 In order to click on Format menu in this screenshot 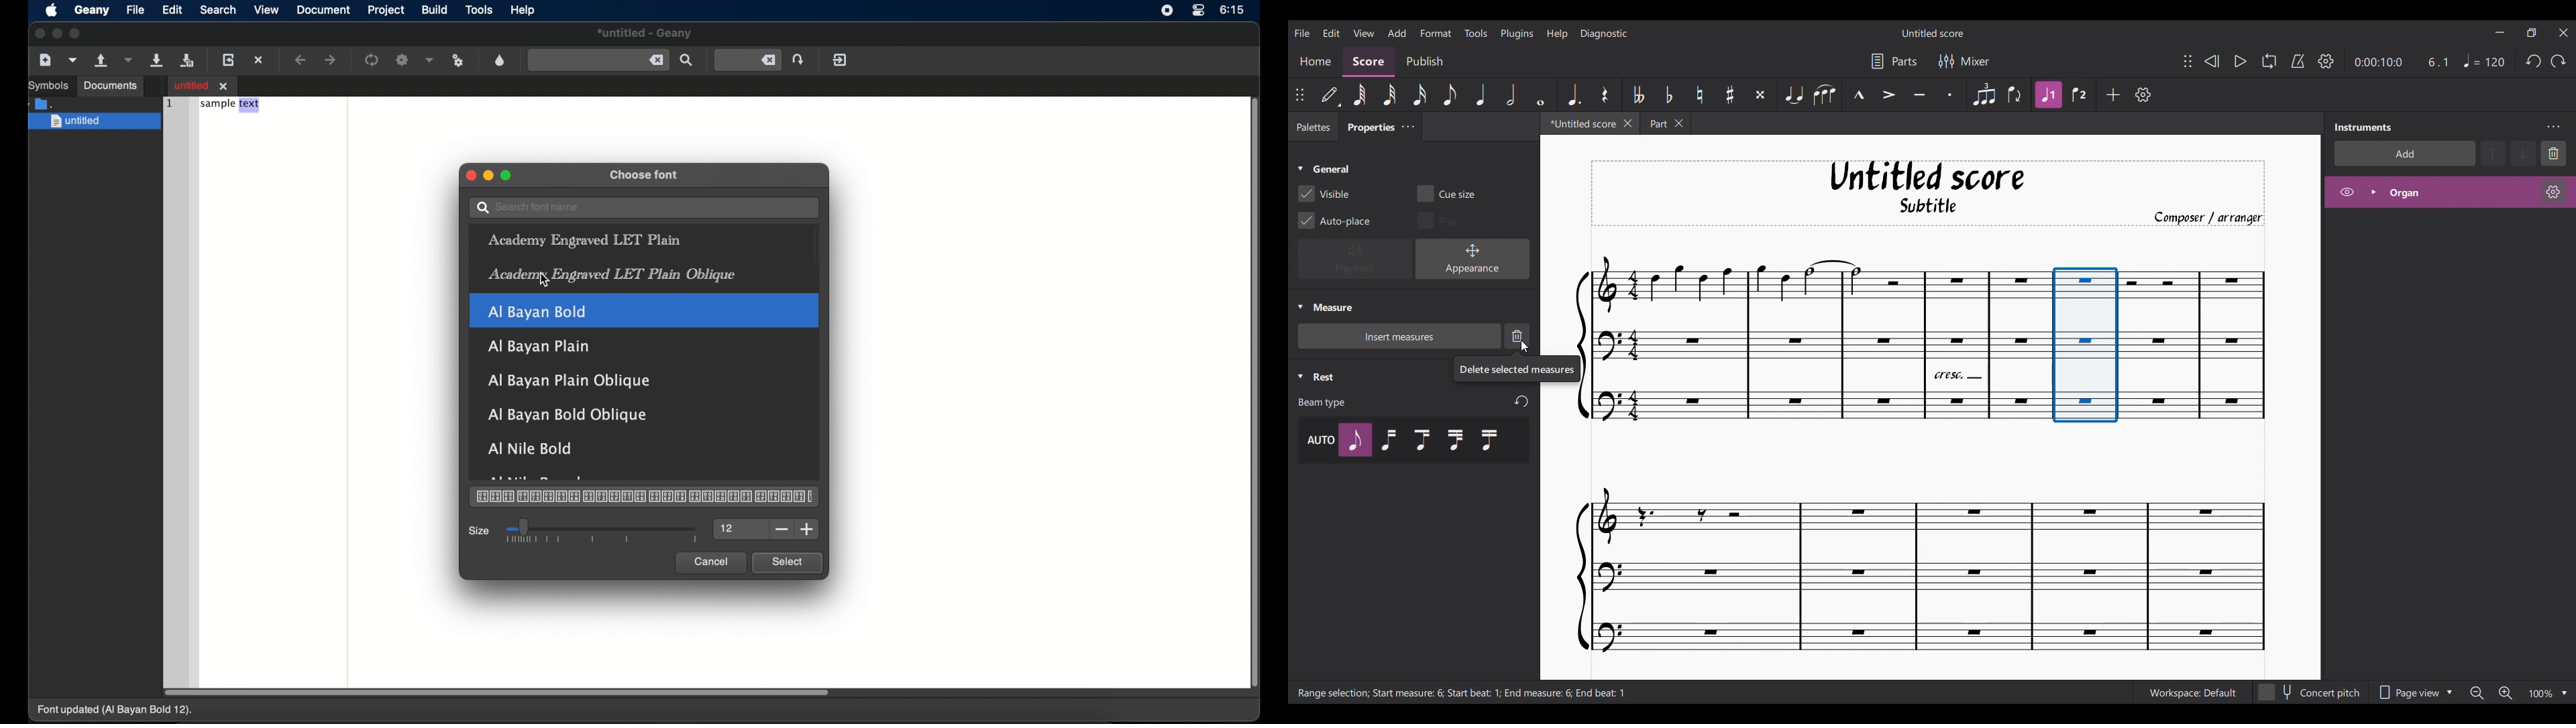, I will do `click(1435, 33)`.